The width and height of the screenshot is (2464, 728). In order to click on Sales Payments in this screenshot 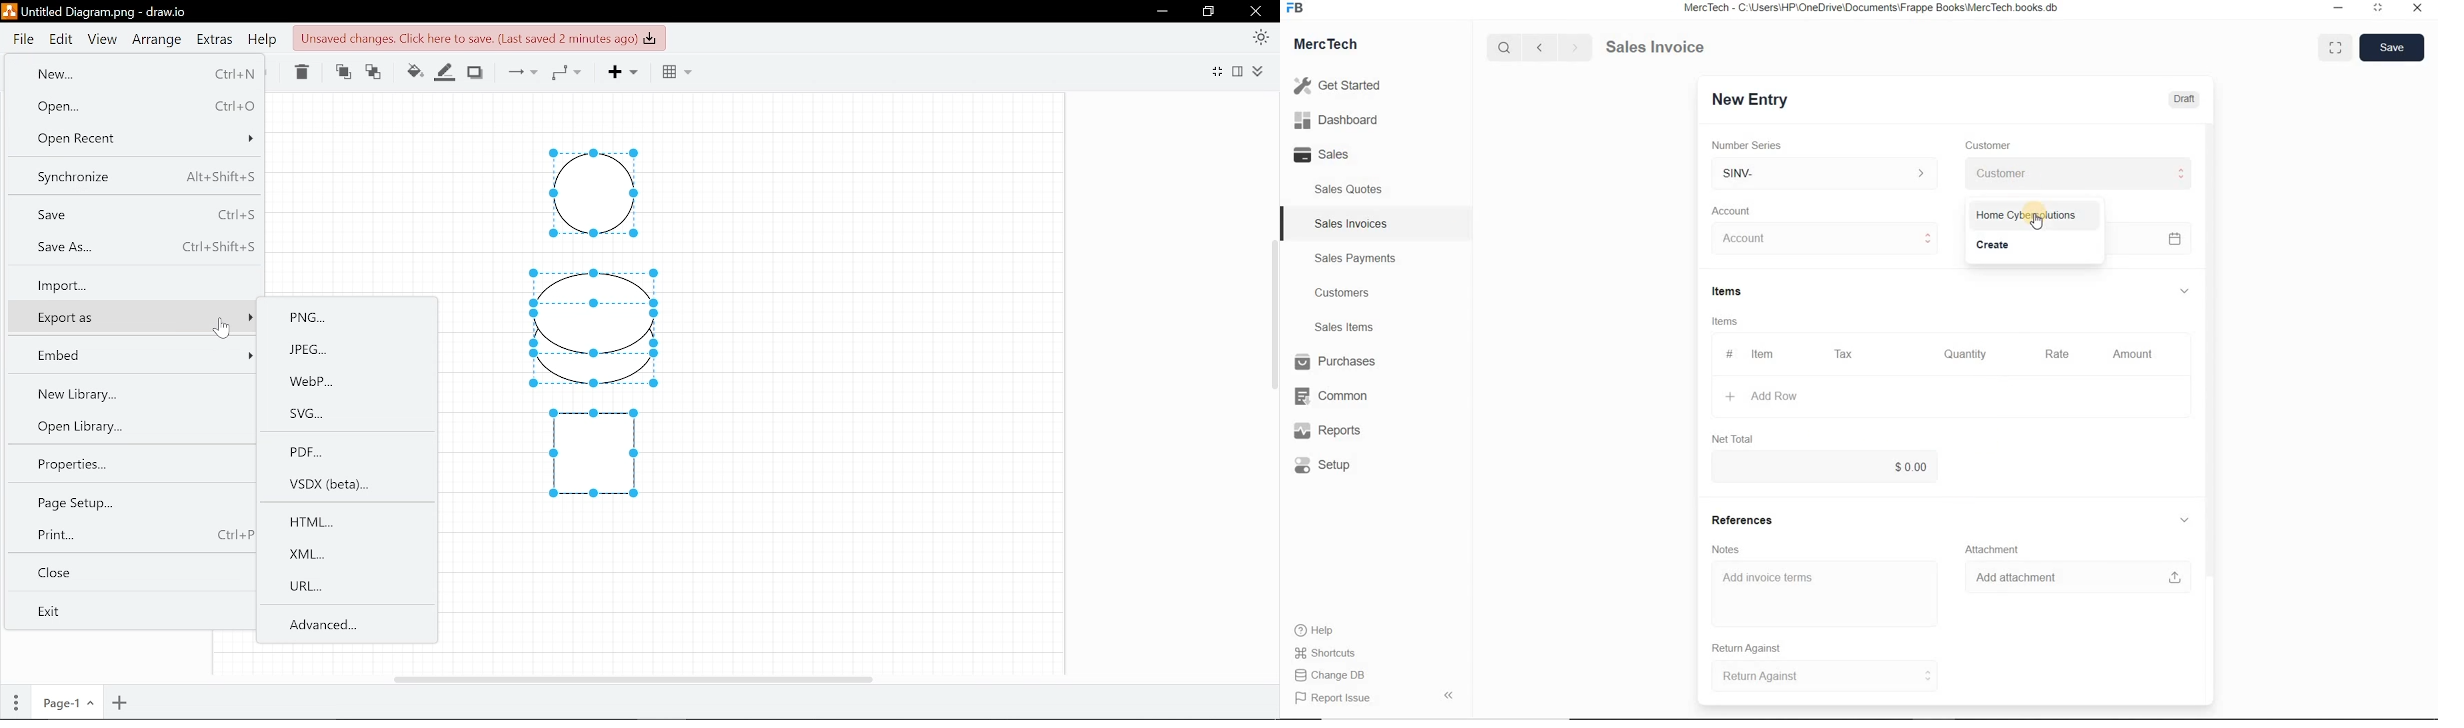, I will do `click(1353, 259)`.